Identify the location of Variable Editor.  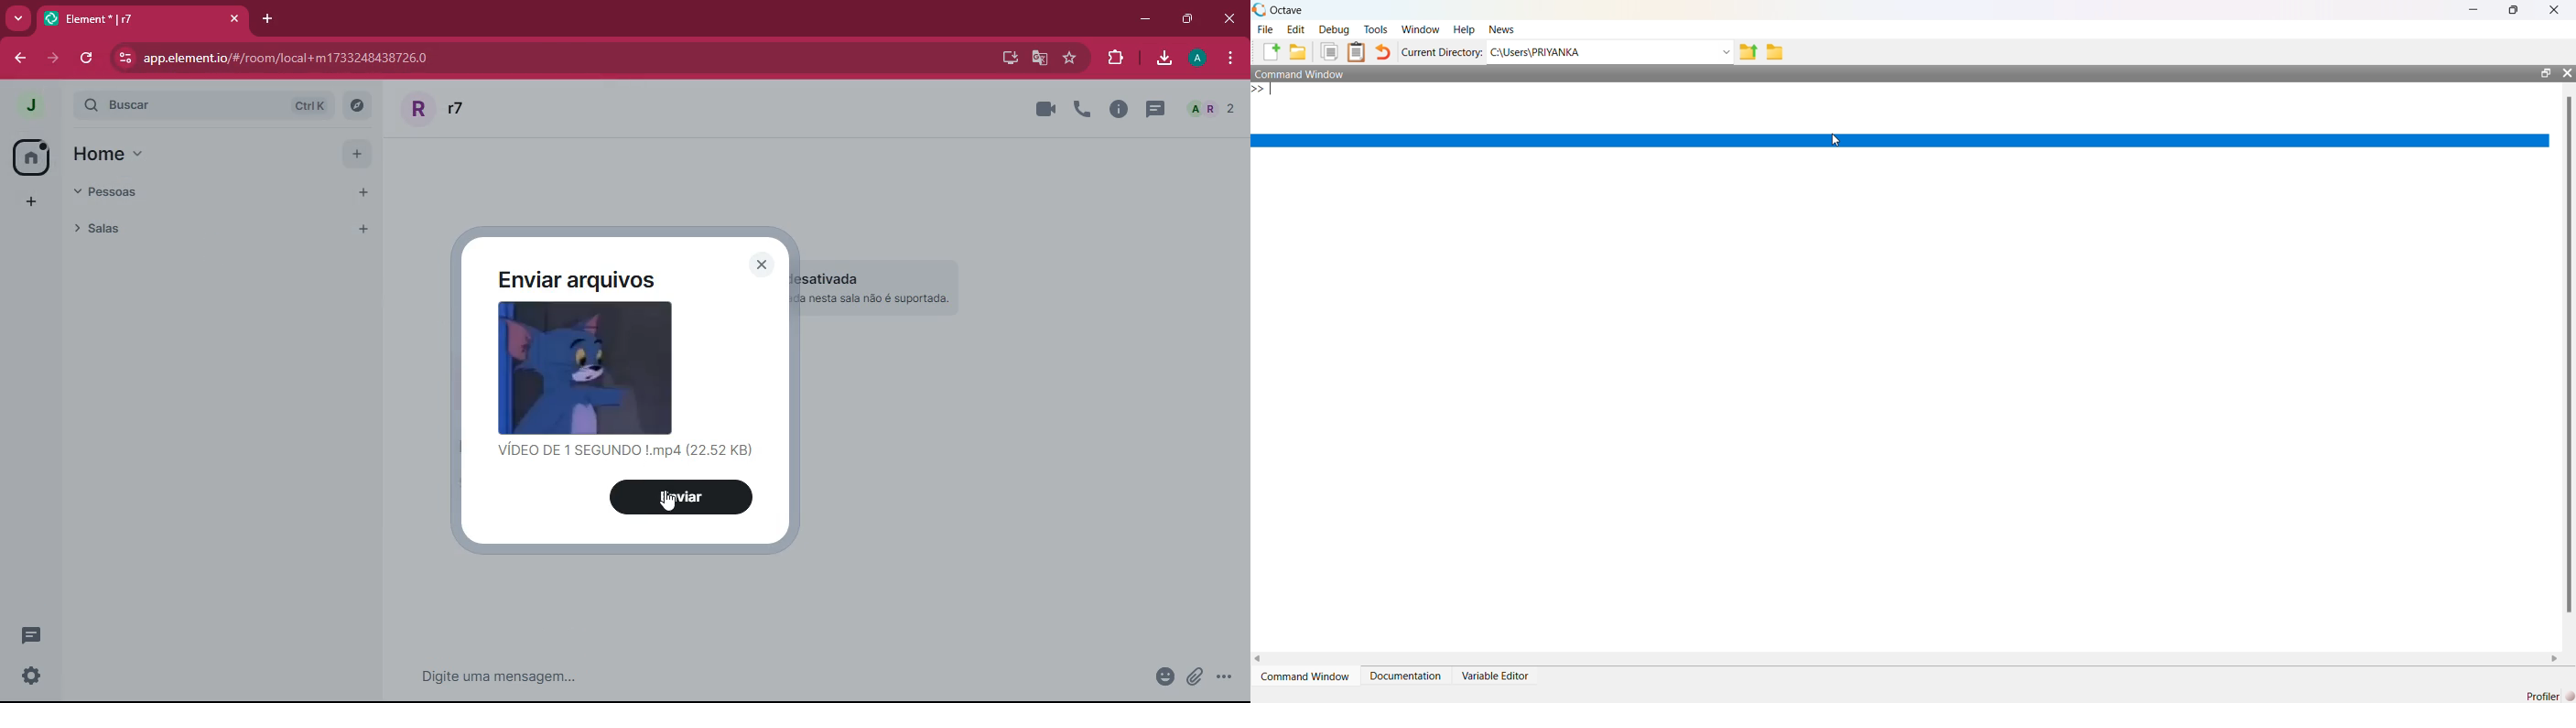
(1494, 676).